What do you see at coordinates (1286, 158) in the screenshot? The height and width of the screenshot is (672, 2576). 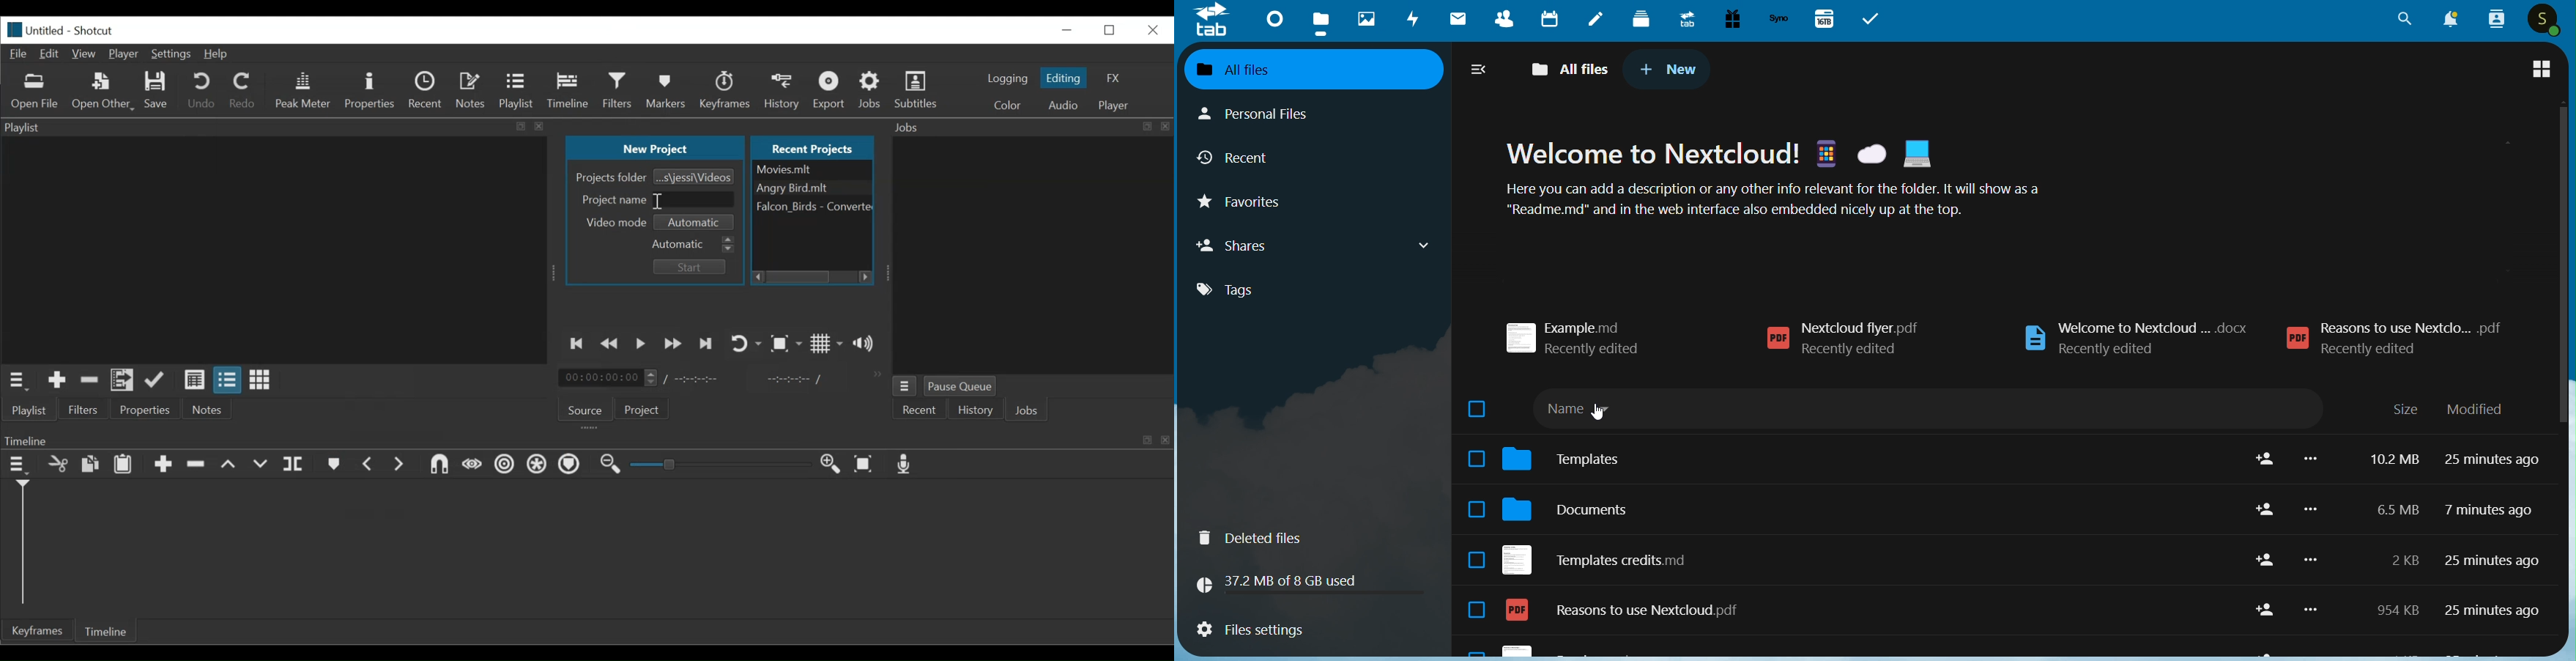 I see `Recent` at bounding box center [1286, 158].